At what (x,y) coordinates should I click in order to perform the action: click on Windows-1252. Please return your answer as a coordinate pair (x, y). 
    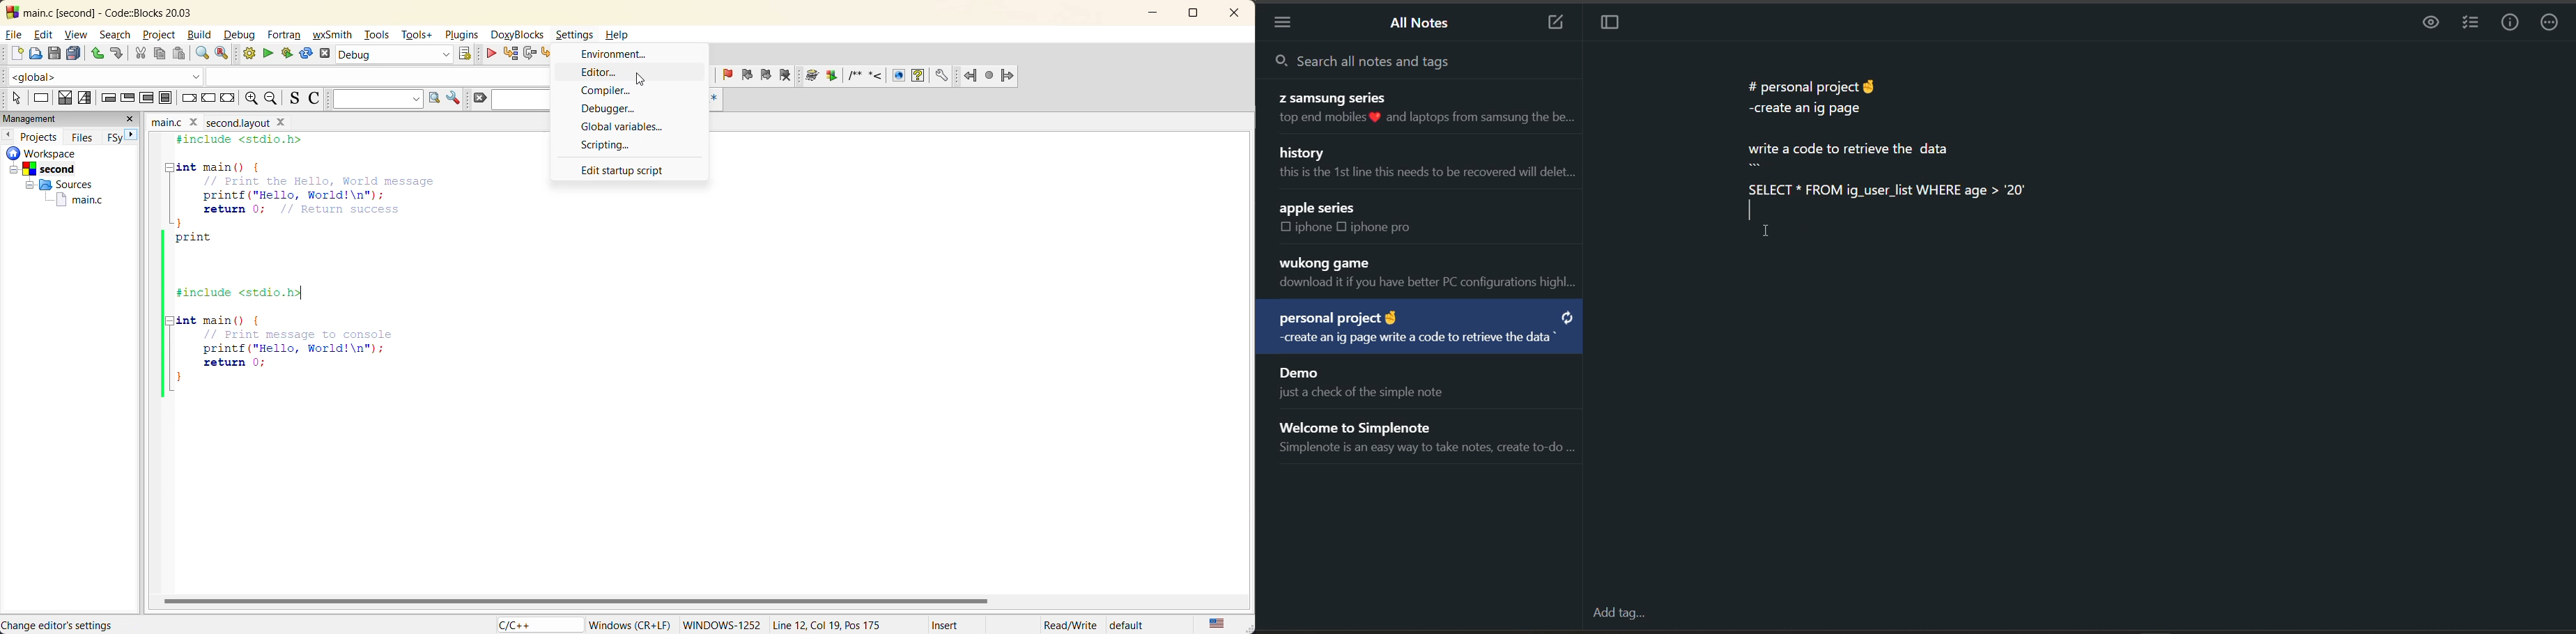
    Looking at the image, I should click on (724, 623).